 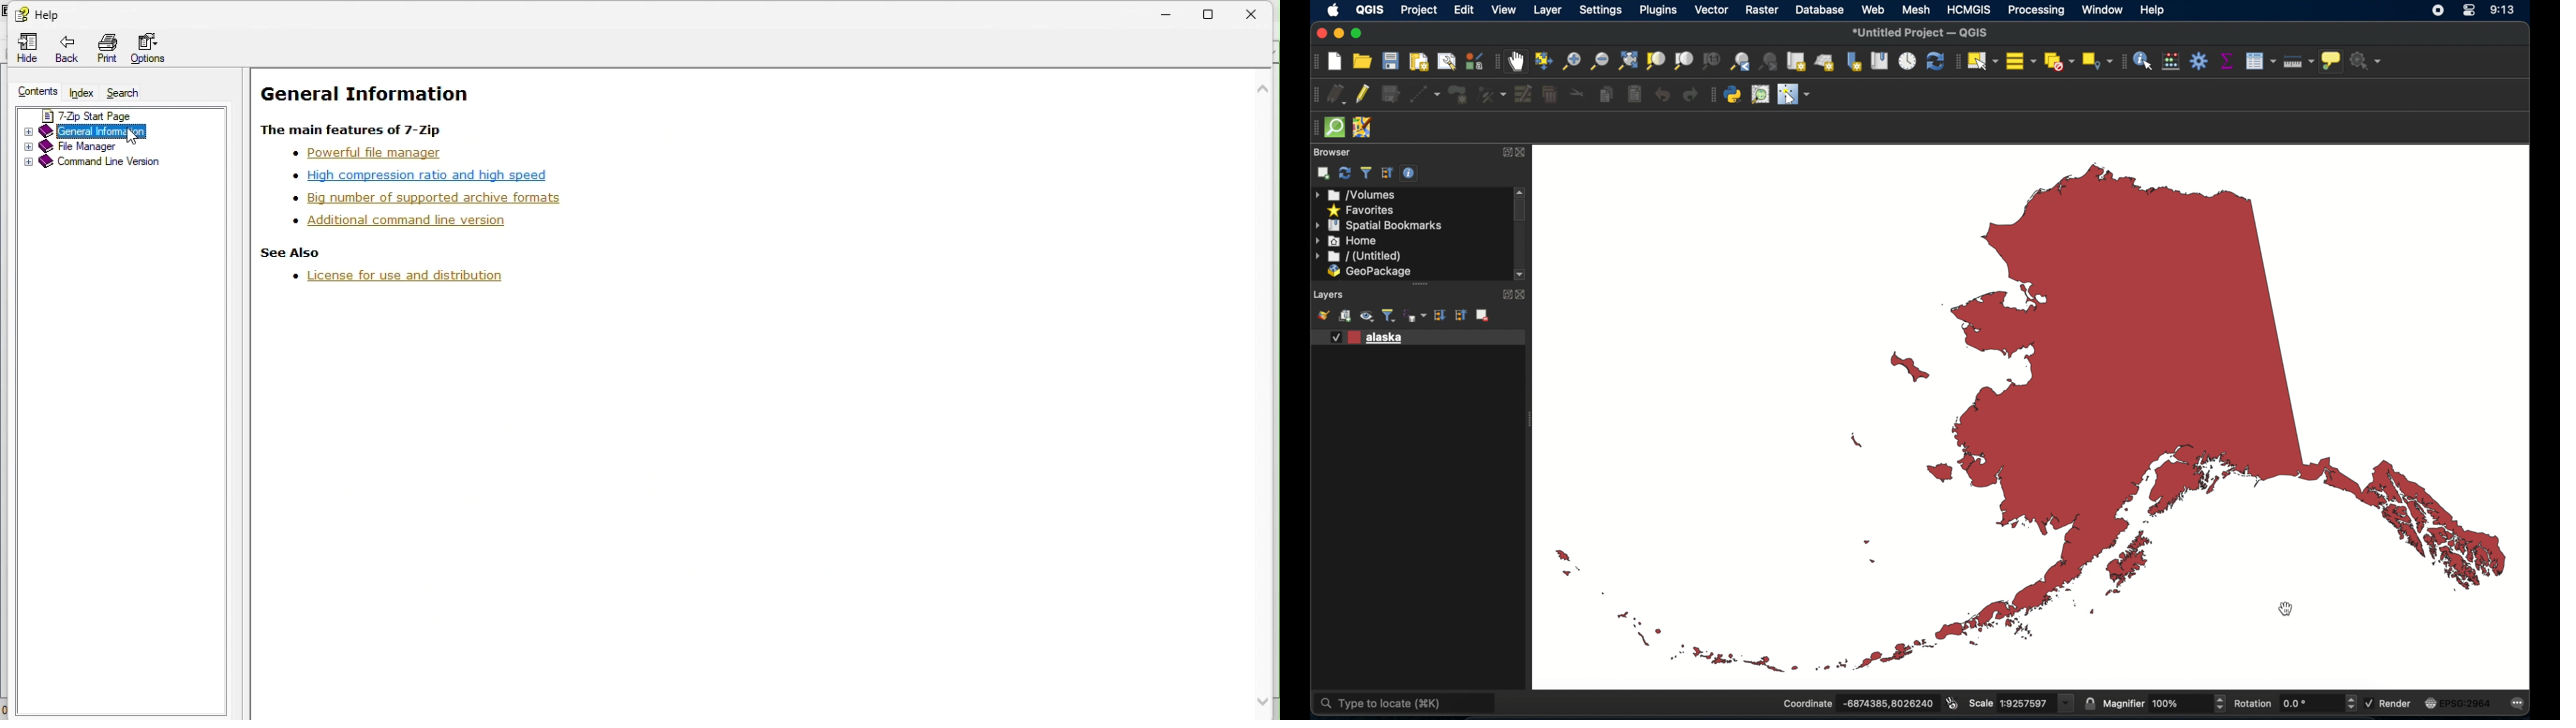 I want to click on plugins, so click(x=1658, y=9).